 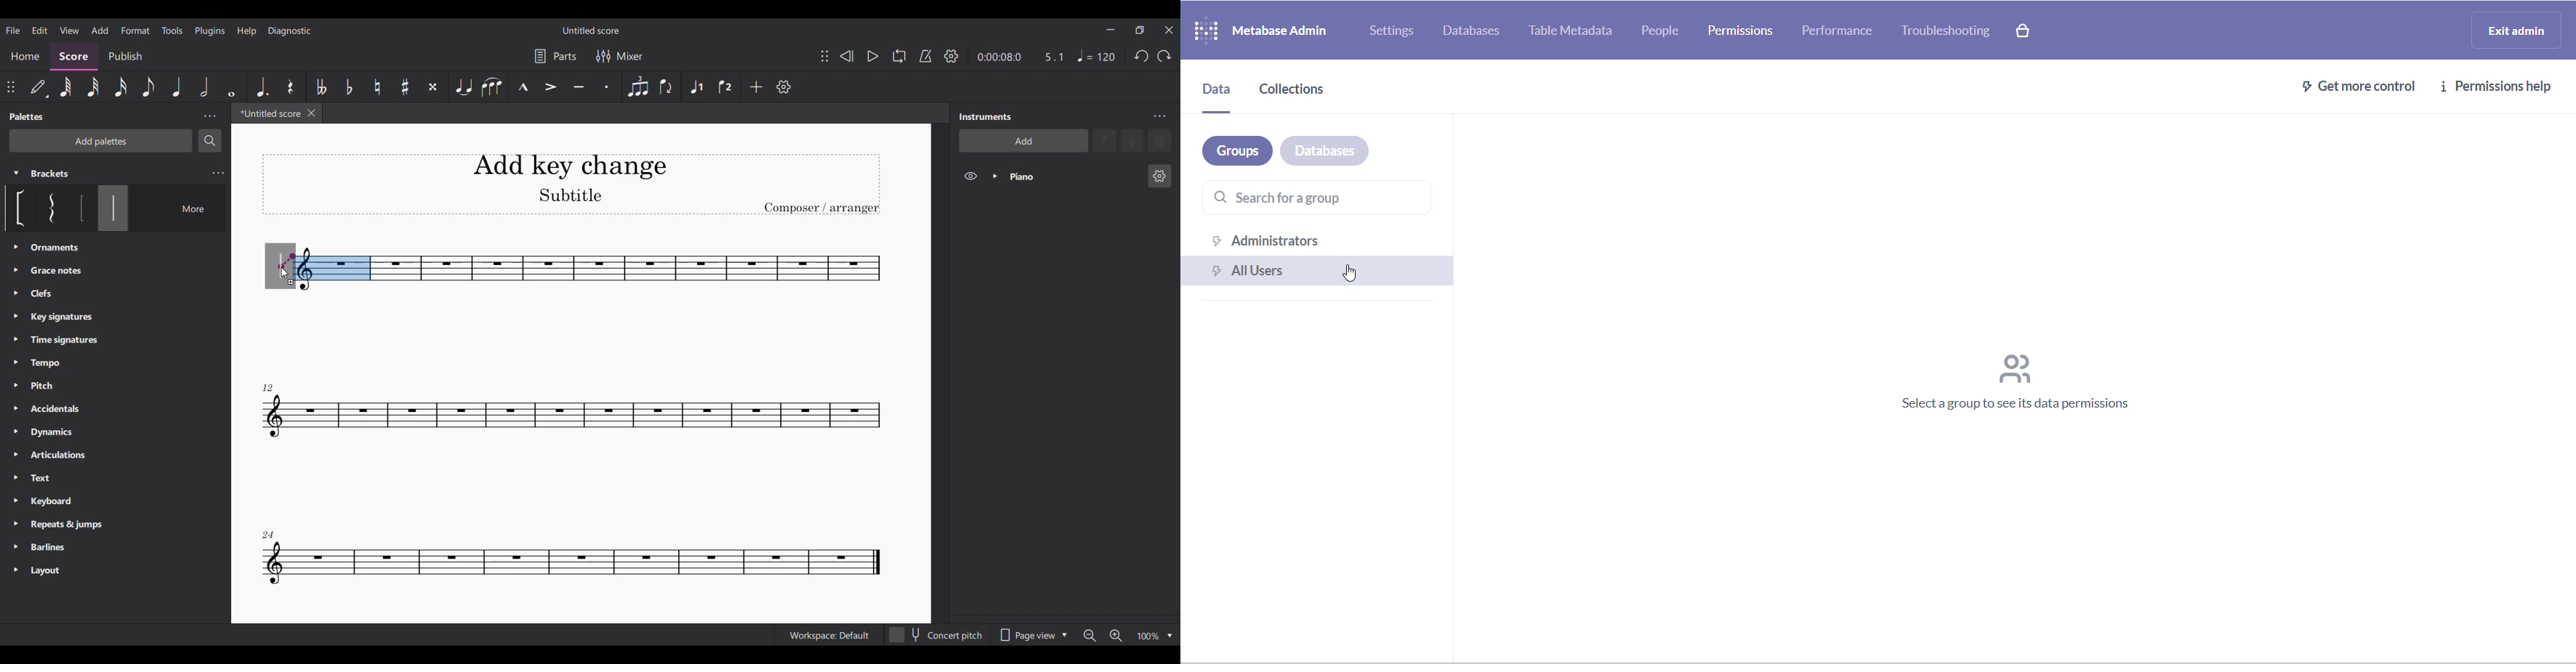 I want to click on Search, so click(x=210, y=141).